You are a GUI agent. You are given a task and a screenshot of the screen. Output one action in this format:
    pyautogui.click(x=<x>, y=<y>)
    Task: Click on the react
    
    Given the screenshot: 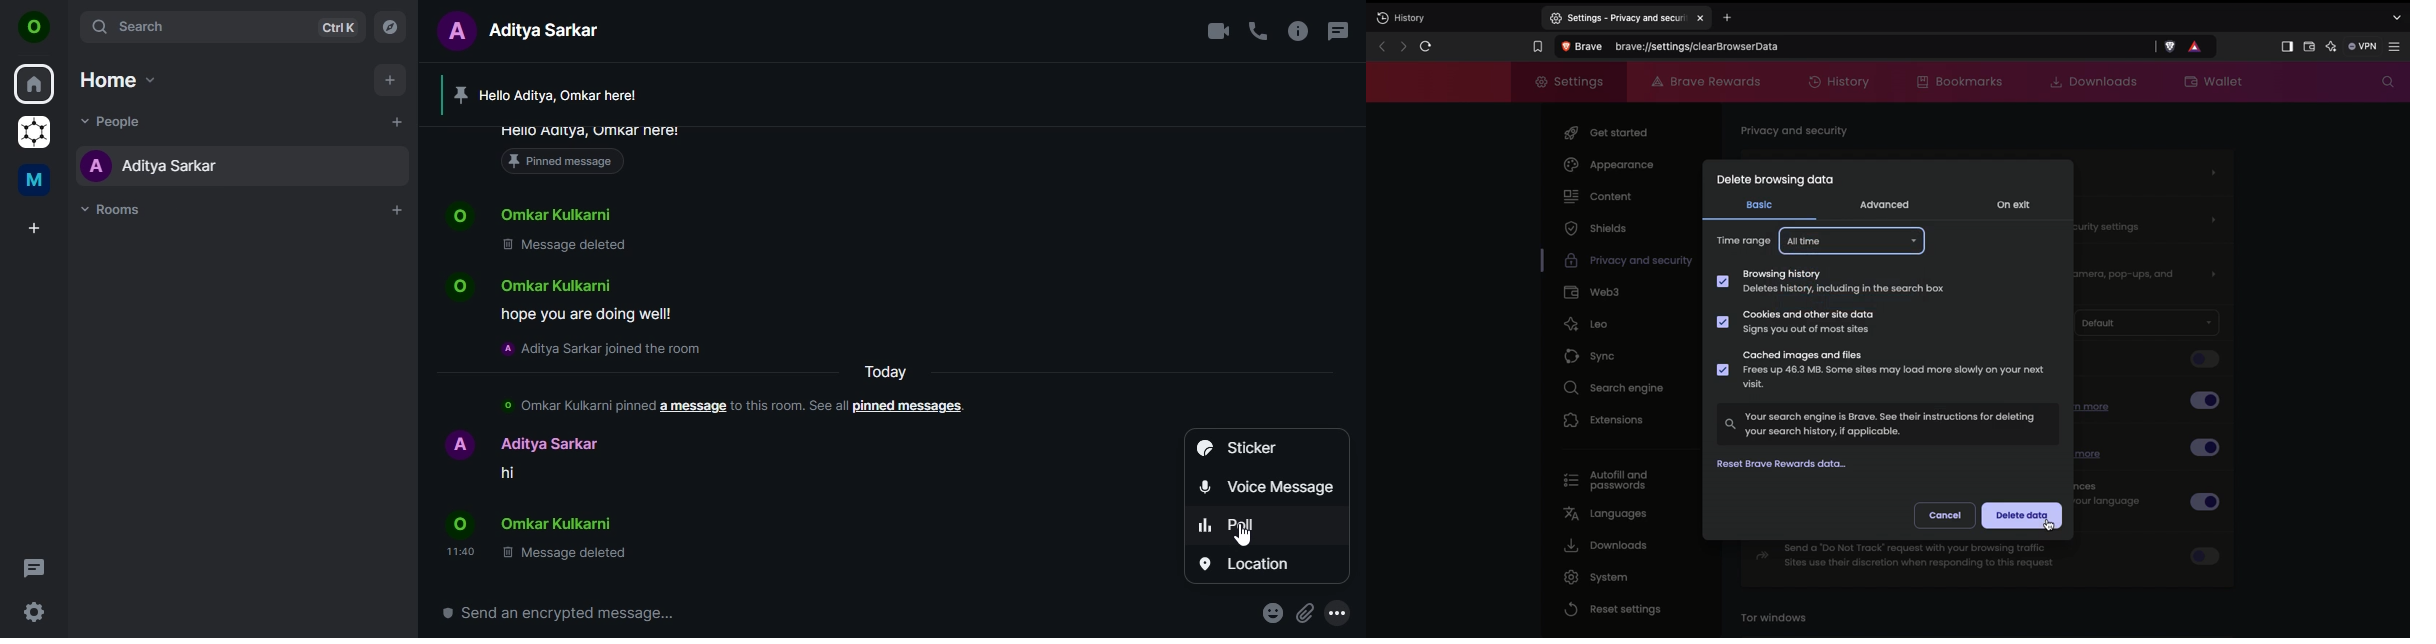 What is the action you would take?
    pyautogui.click(x=1273, y=615)
    